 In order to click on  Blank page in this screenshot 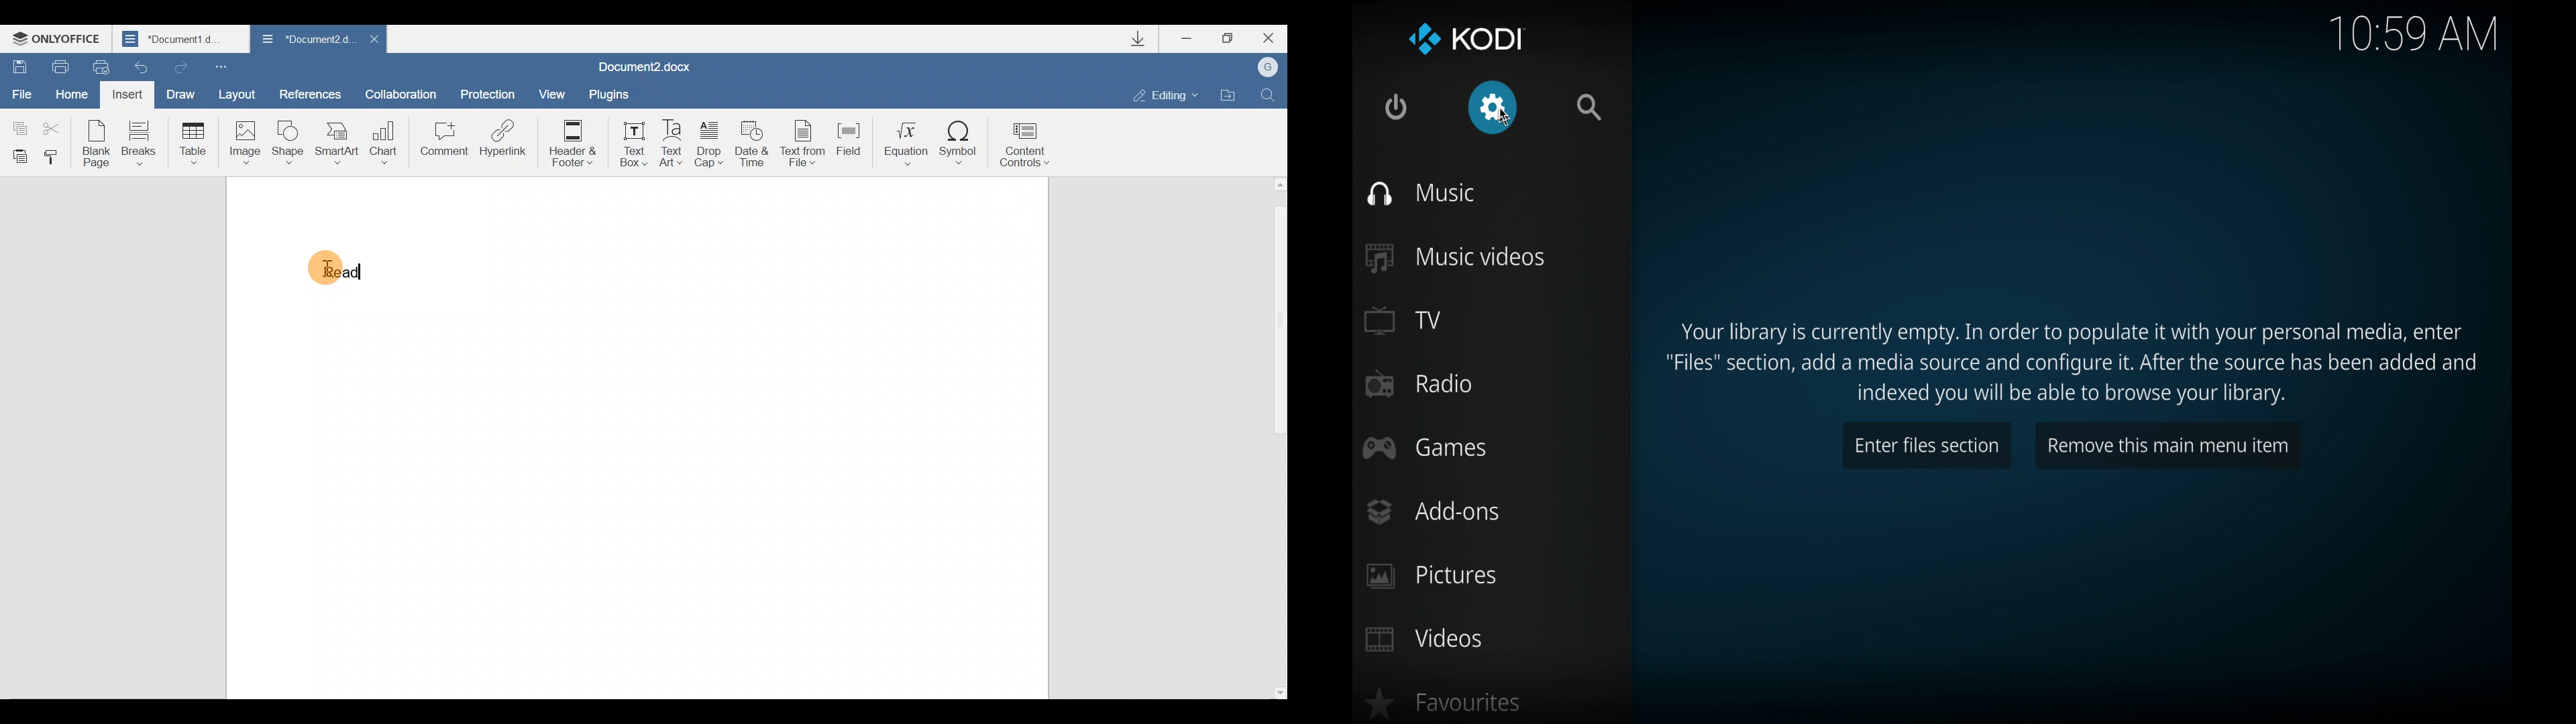, I will do `click(97, 143)`.